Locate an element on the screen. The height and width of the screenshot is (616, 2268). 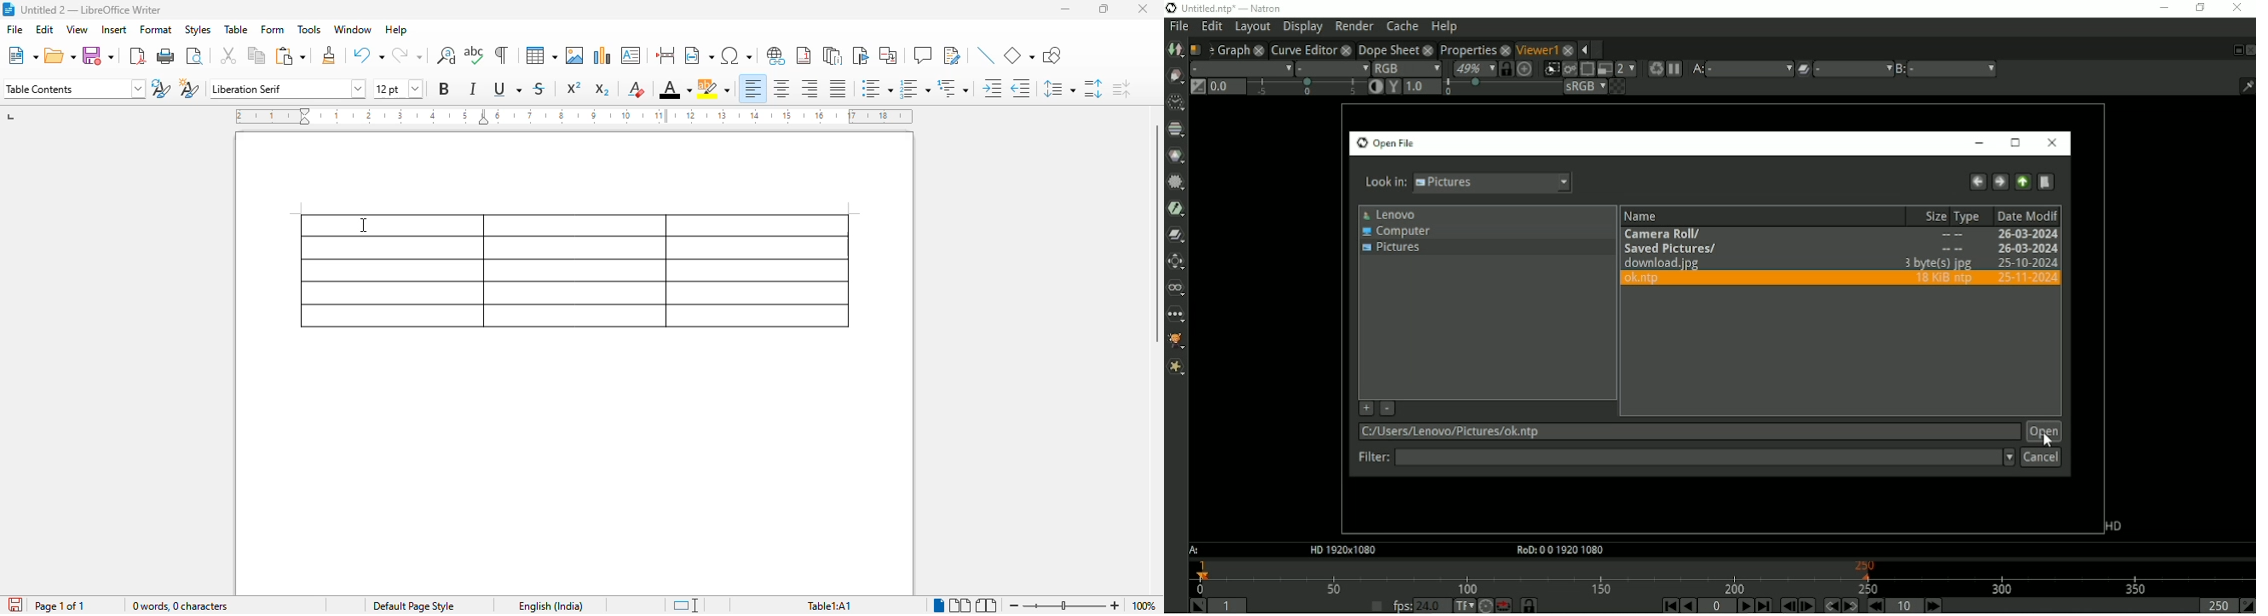
GMIC is located at coordinates (1177, 342).